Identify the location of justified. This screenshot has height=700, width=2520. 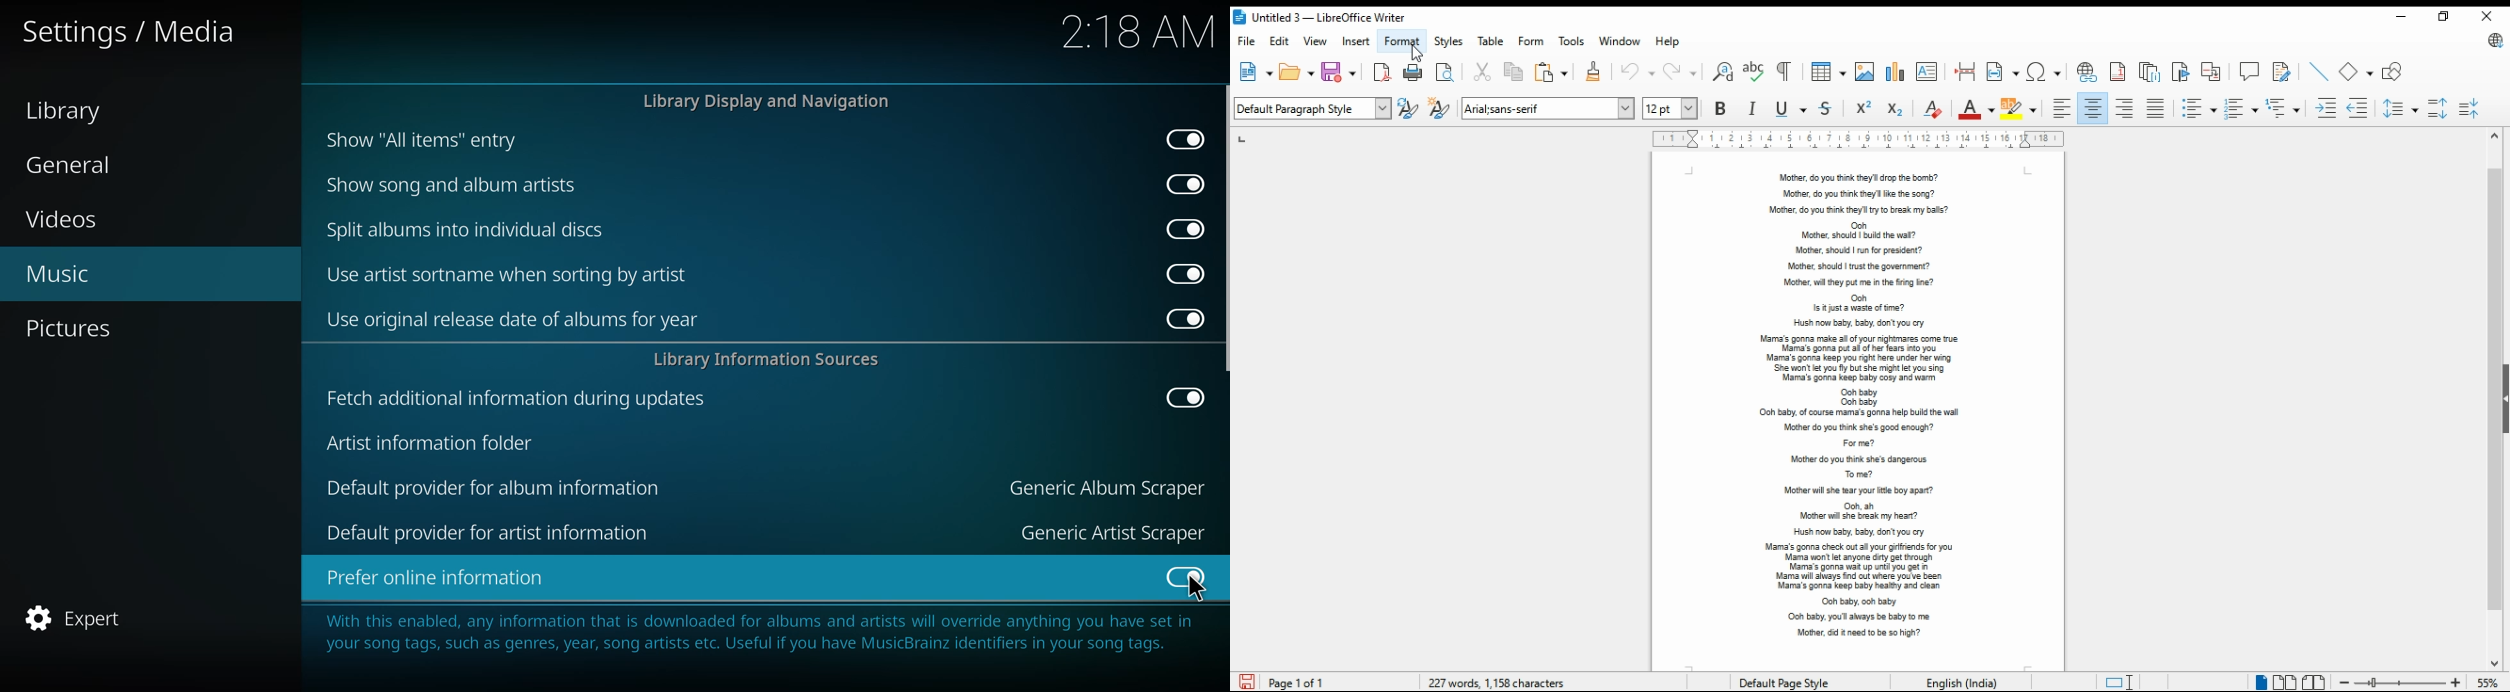
(2157, 108).